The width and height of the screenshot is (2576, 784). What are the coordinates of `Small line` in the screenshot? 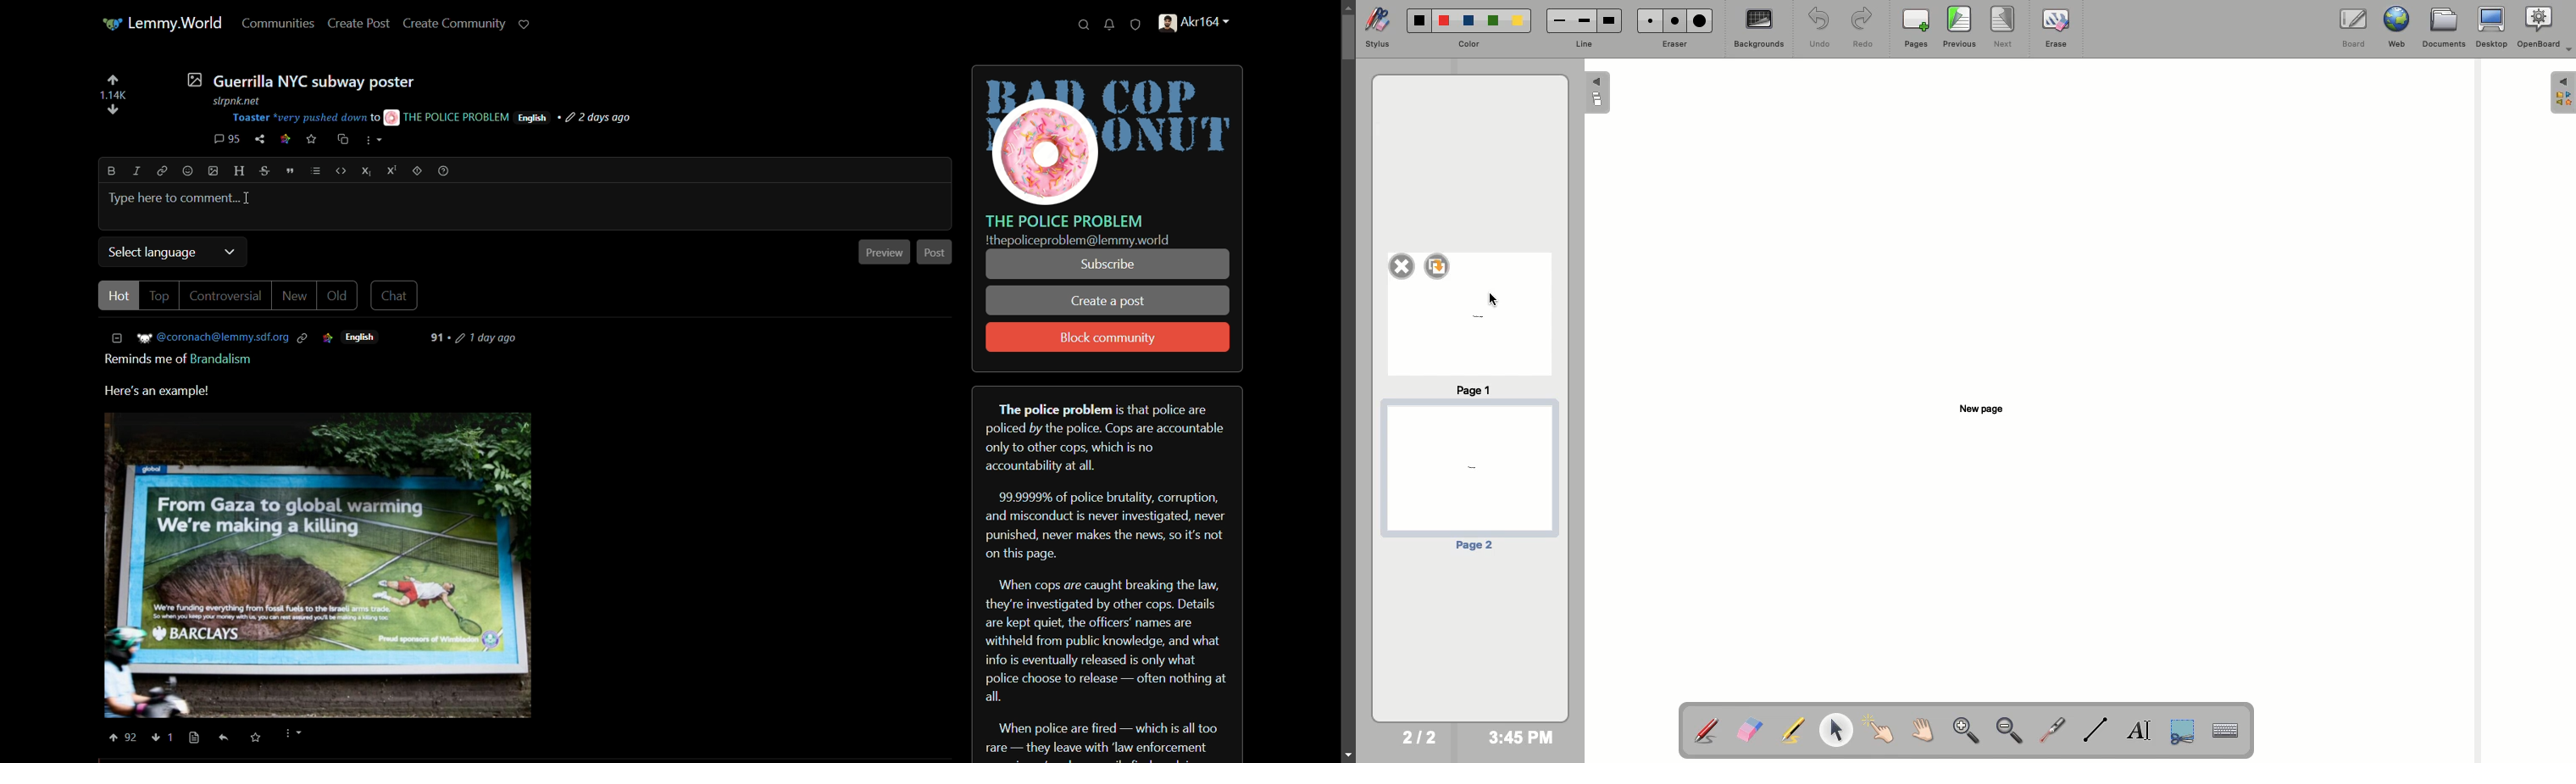 It's located at (1560, 21).